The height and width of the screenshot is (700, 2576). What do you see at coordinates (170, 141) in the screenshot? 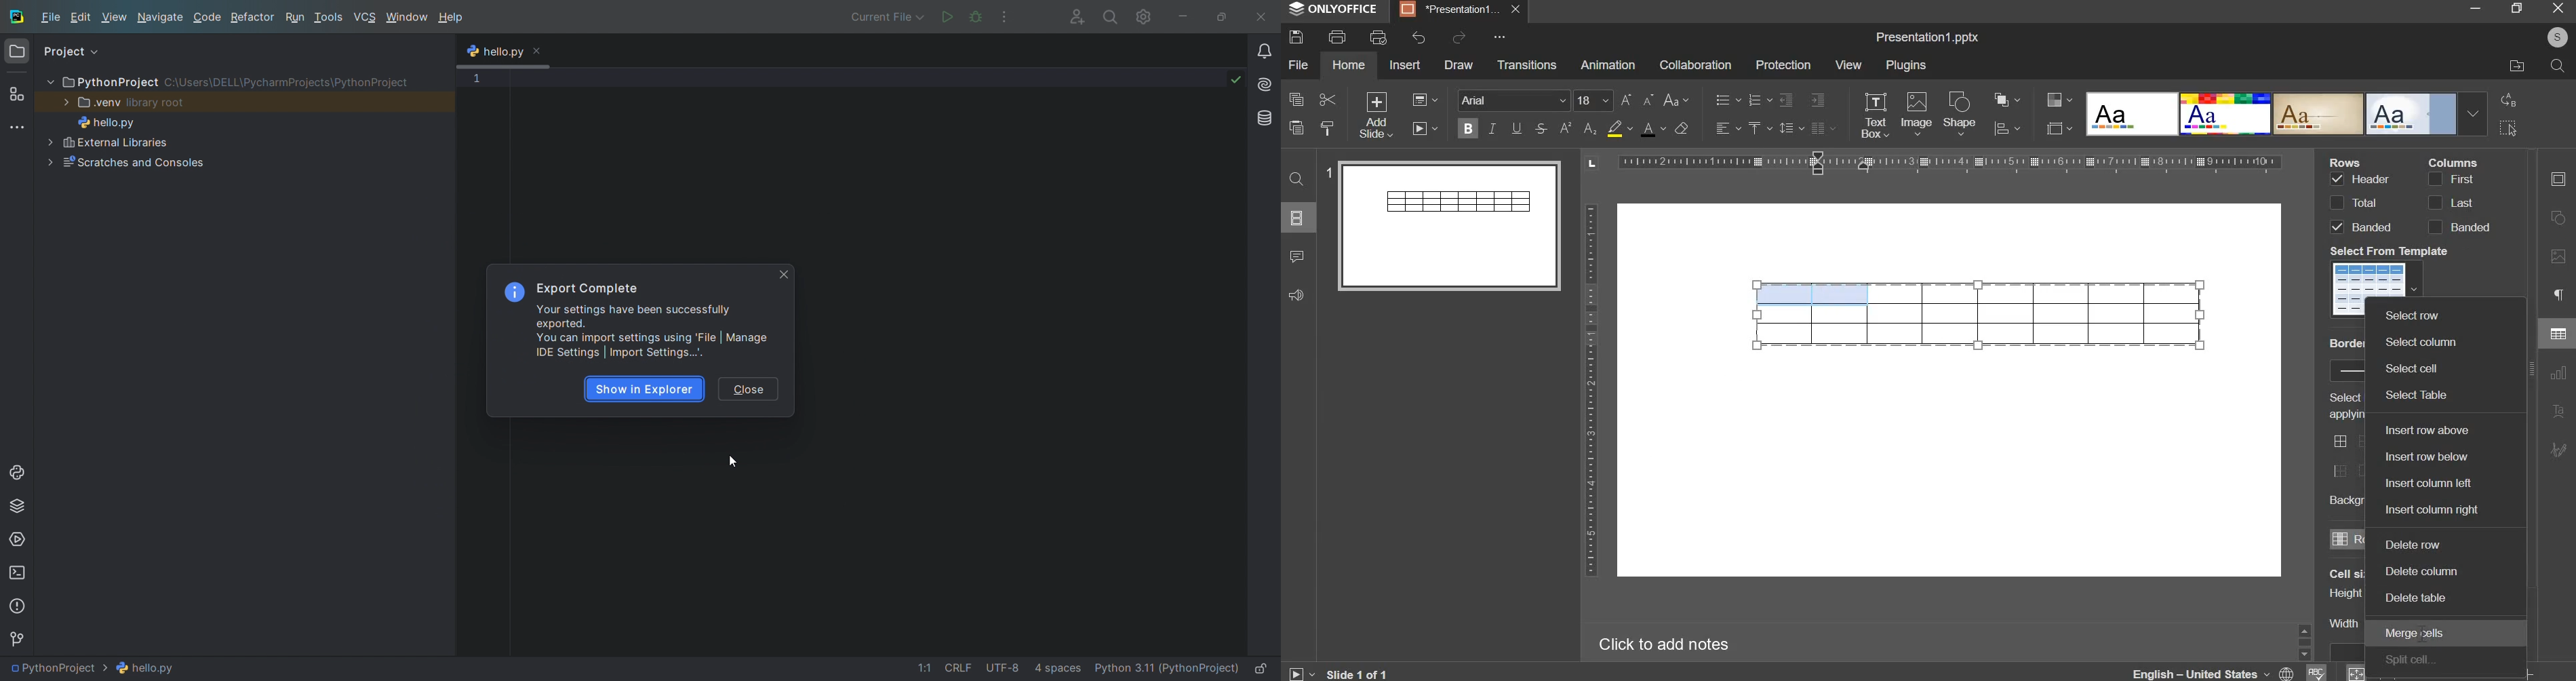
I see `External Libraries` at bounding box center [170, 141].